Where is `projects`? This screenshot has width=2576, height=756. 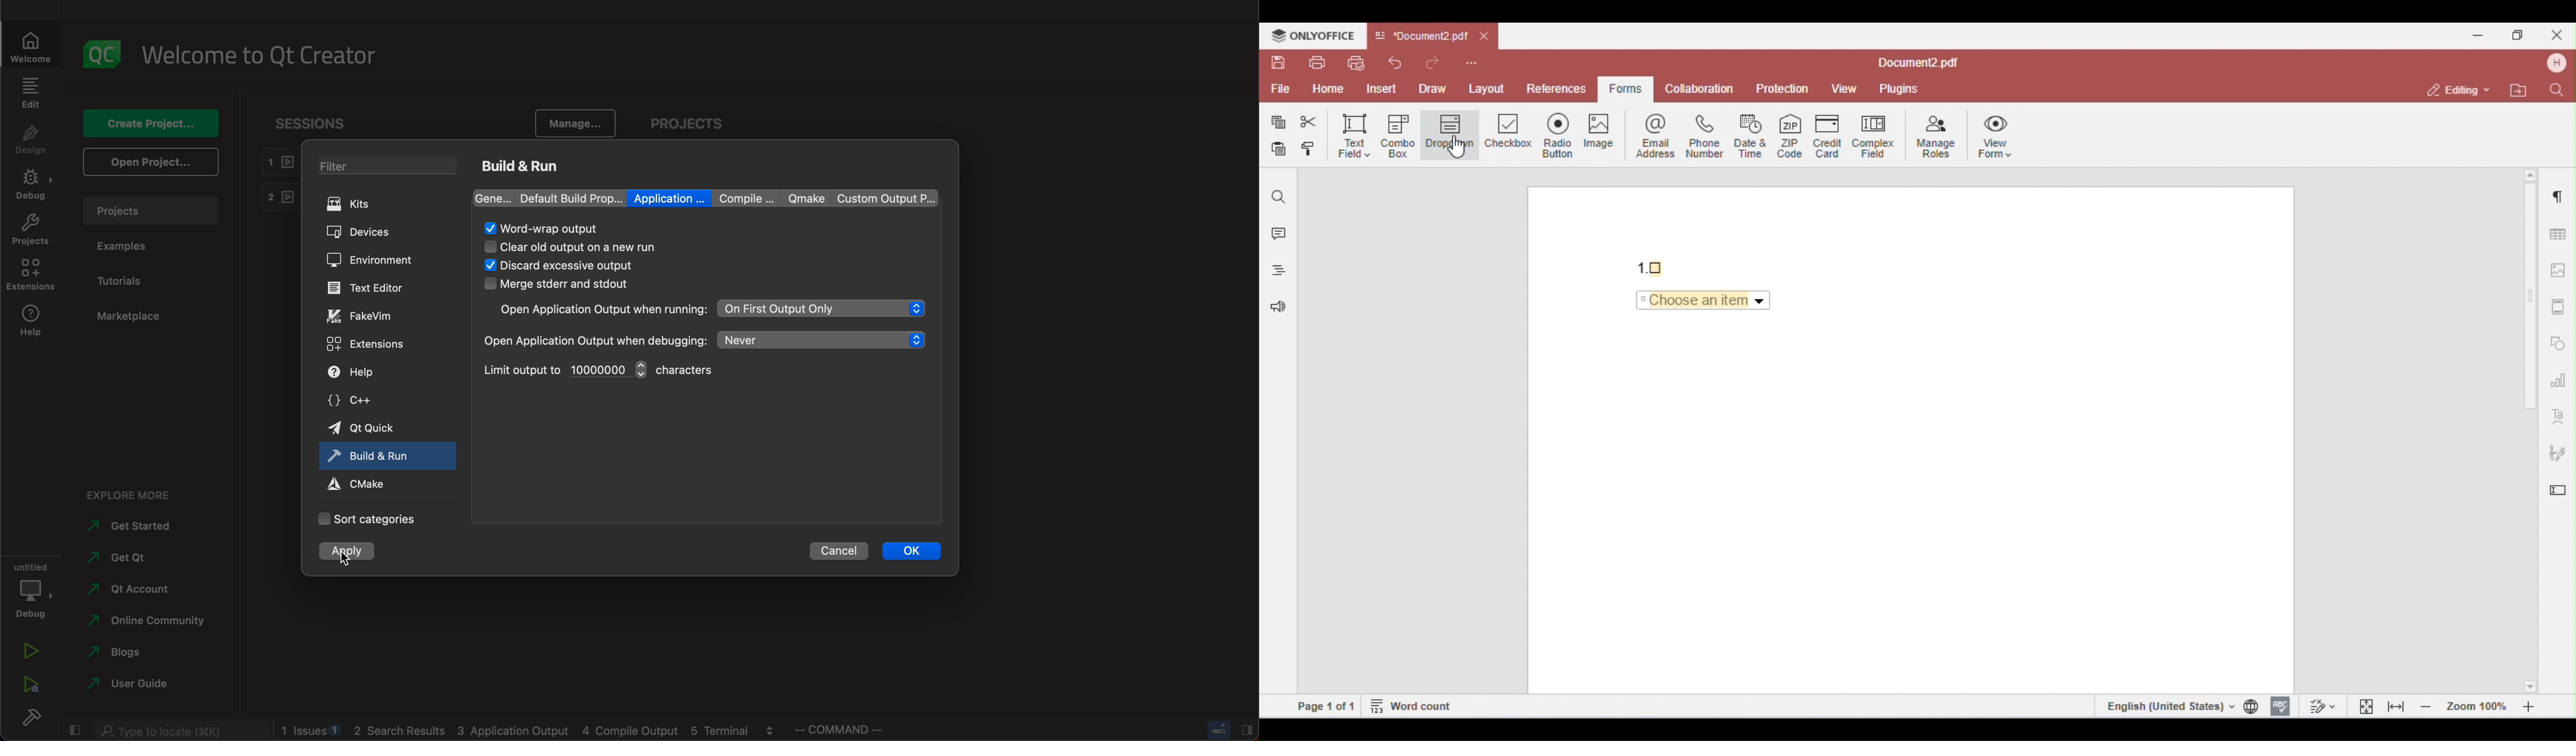 projects is located at coordinates (30, 231).